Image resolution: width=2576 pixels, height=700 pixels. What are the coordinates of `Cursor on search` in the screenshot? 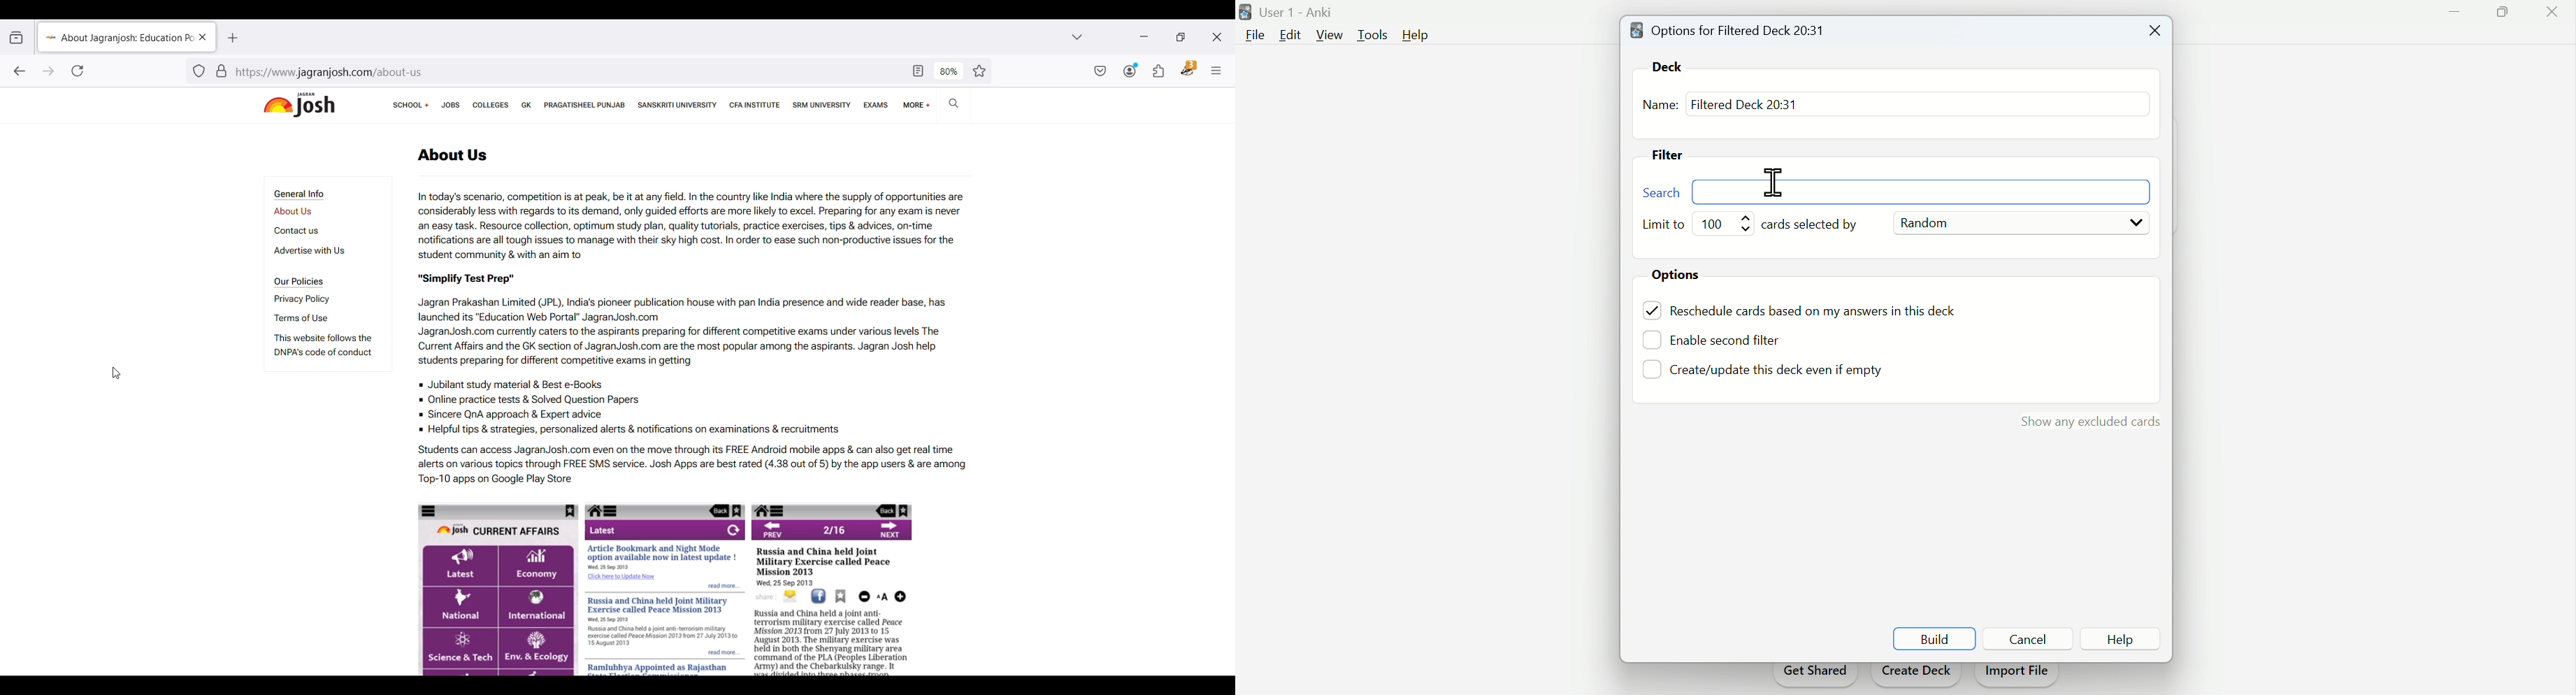 It's located at (1774, 181).